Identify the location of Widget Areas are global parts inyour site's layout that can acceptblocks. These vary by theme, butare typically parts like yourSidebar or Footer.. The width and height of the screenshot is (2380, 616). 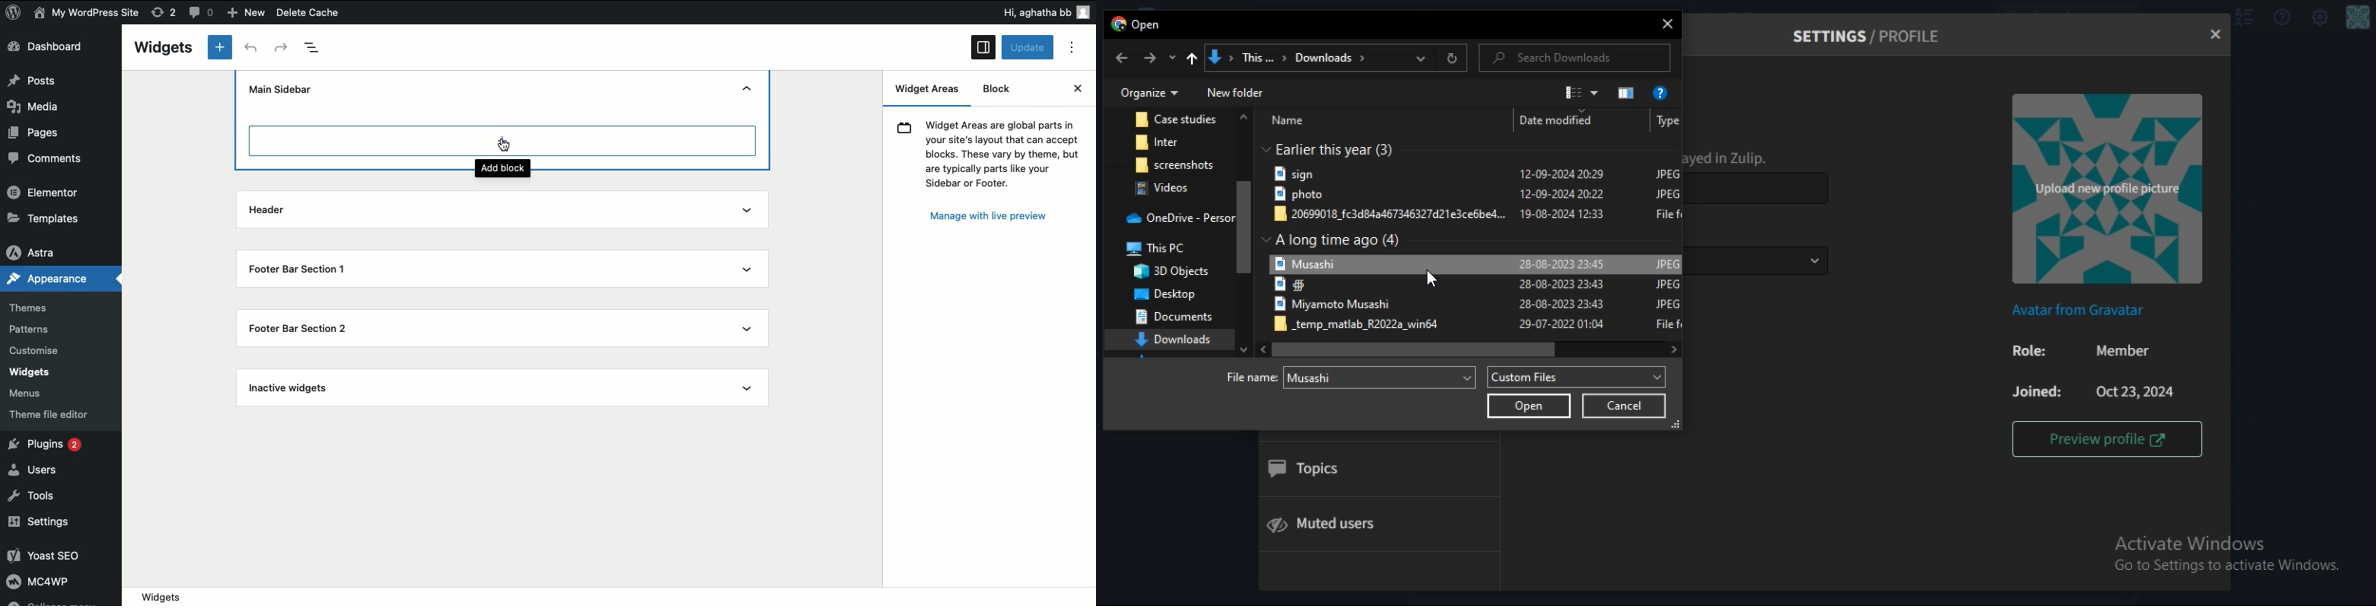
(990, 154).